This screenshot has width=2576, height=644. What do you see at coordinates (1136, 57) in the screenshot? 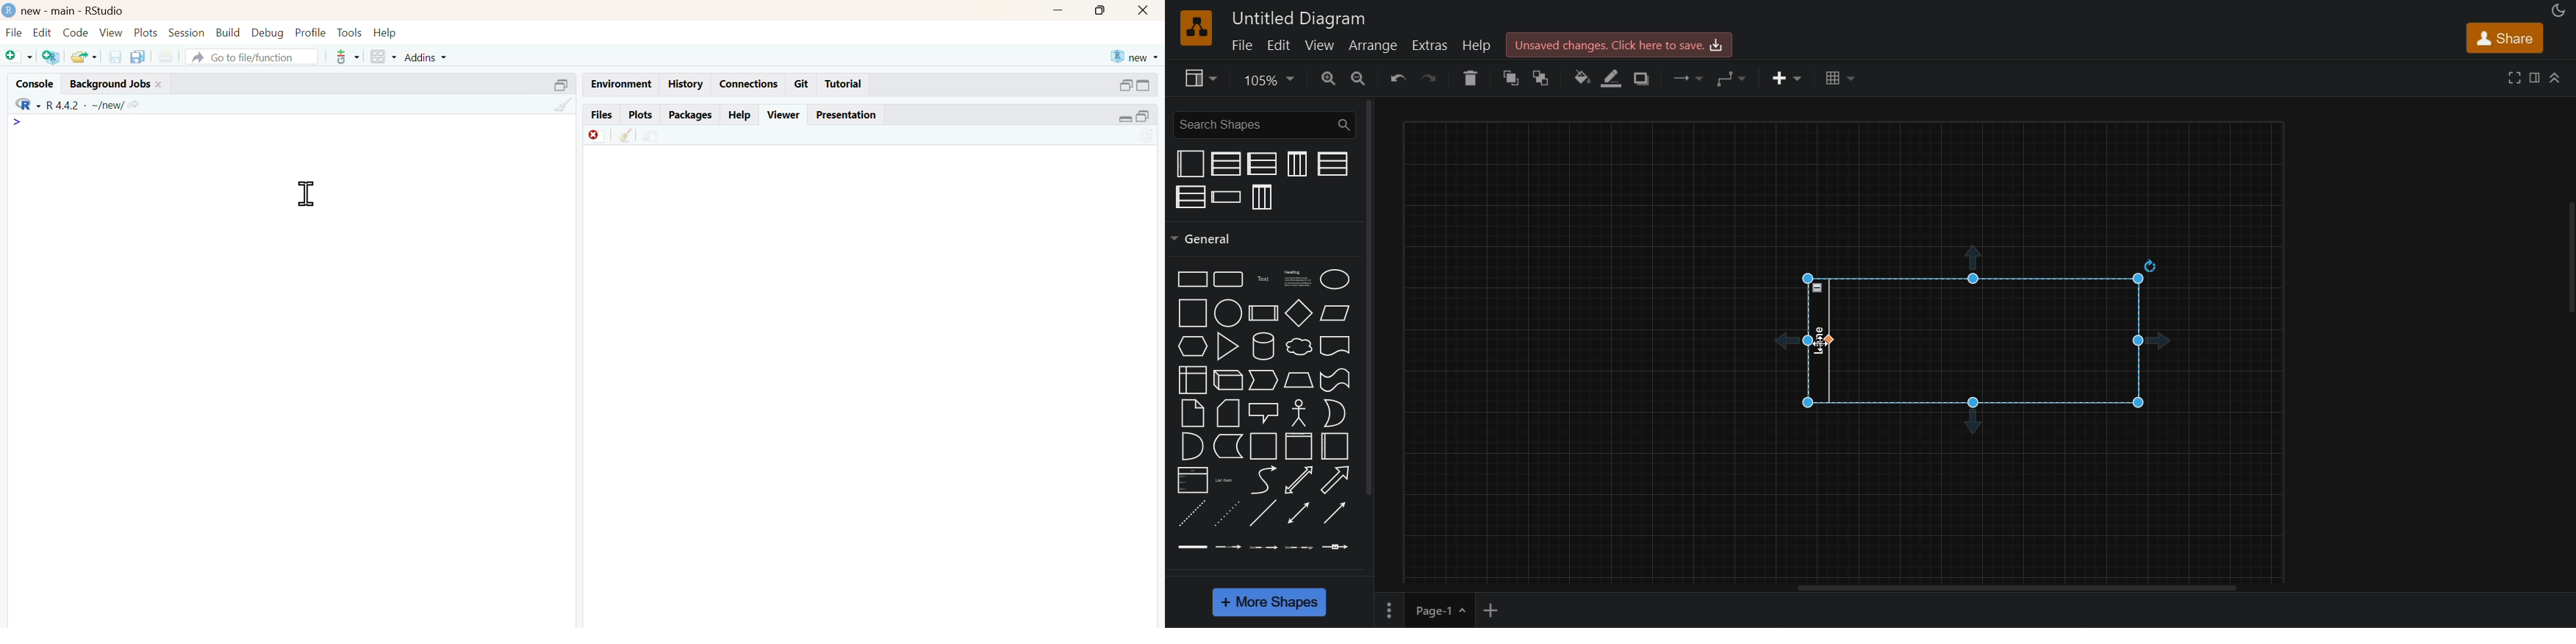
I see `new` at bounding box center [1136, 57].